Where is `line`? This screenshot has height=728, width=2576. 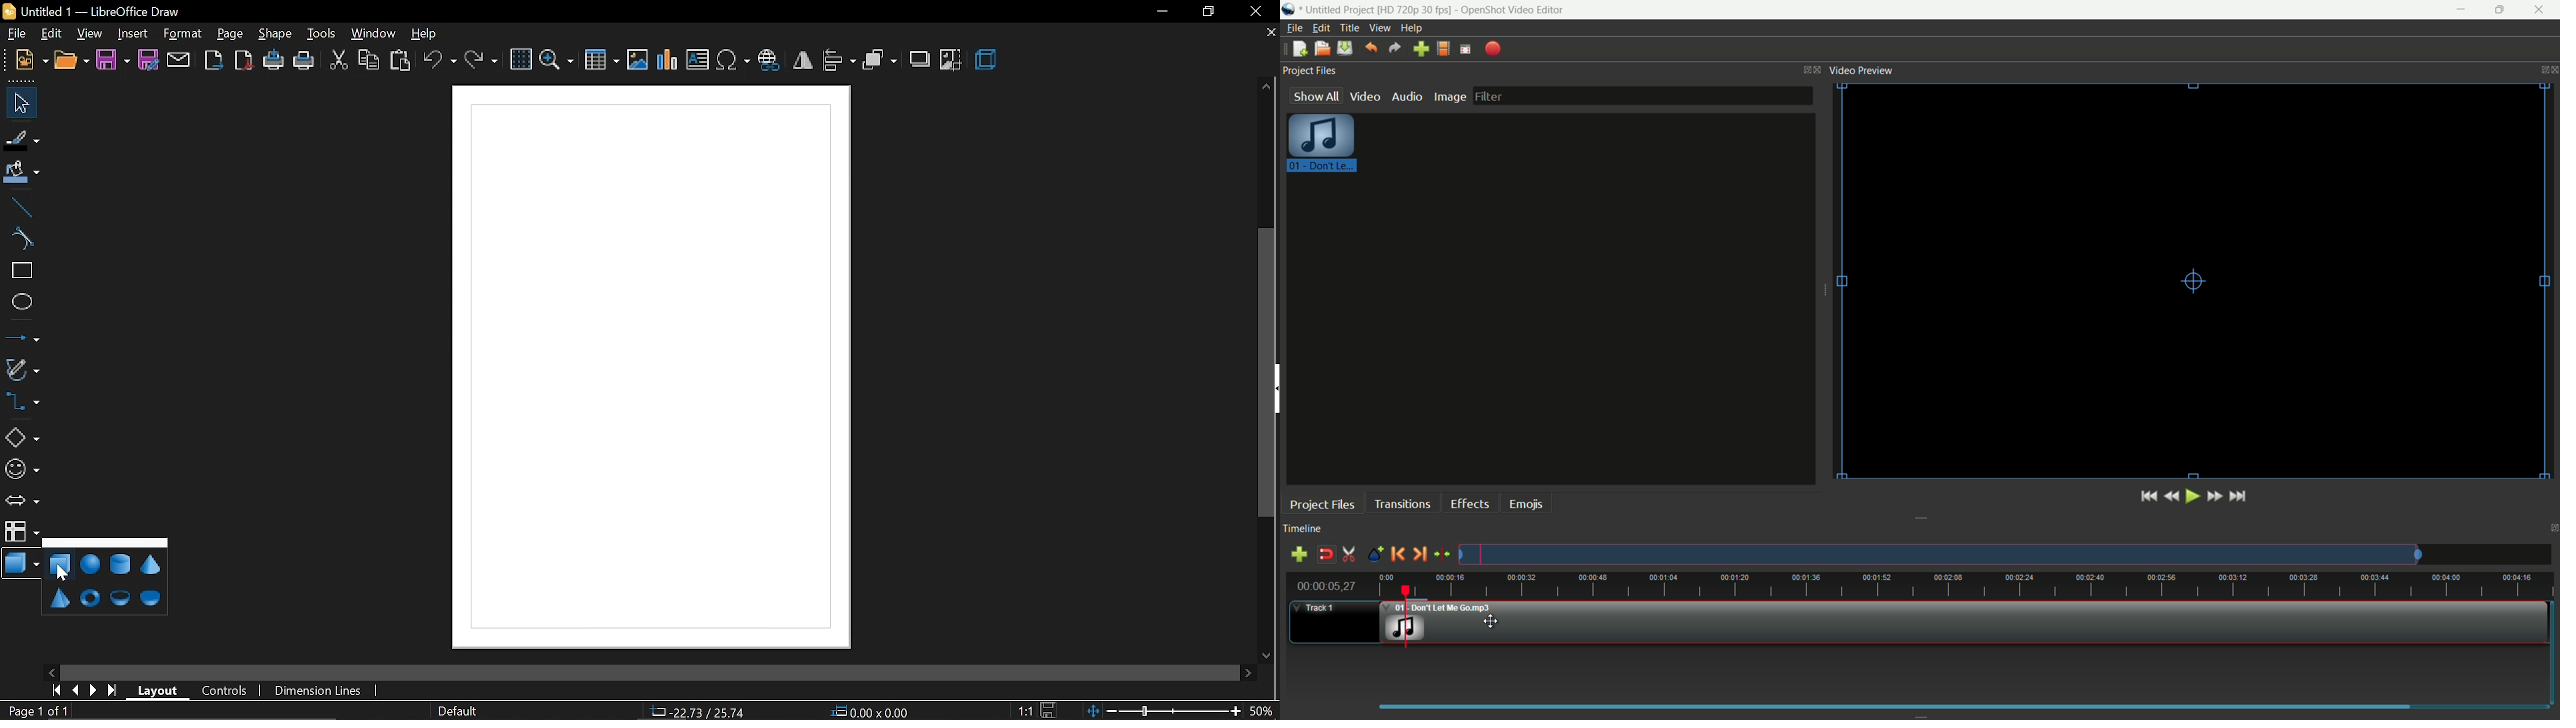 line is located at coordinates (22, 208).